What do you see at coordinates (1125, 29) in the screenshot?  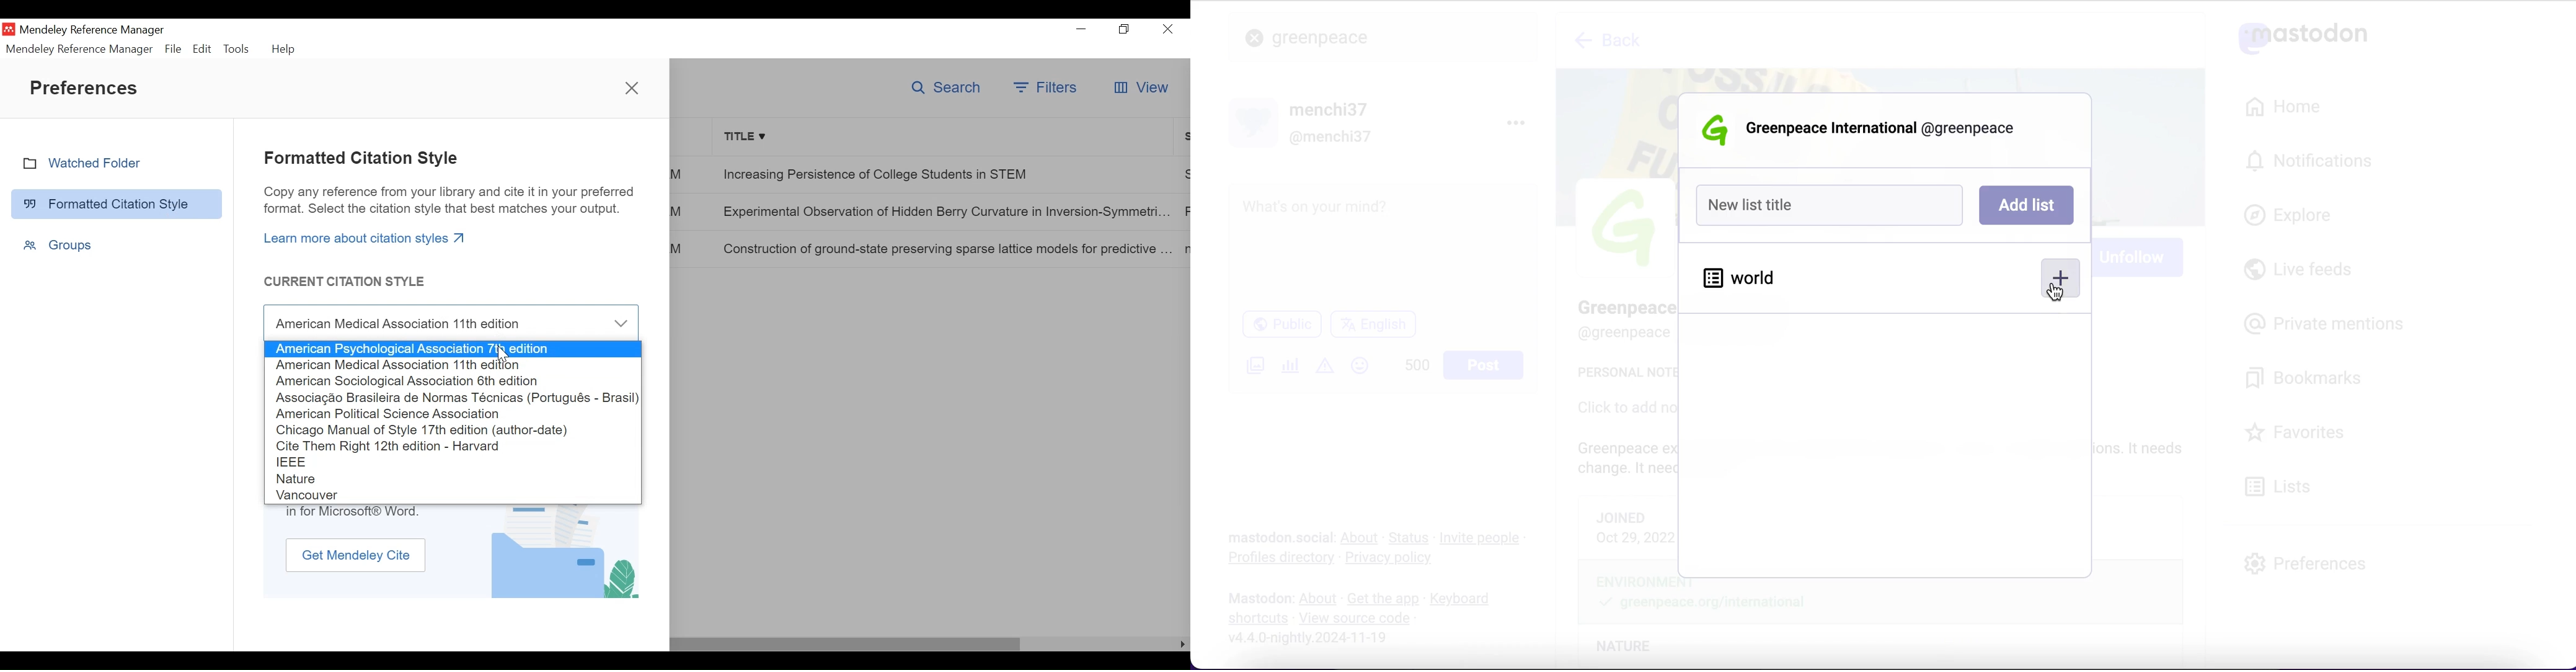 I see `Restore` at bounding box center [1125, 29].